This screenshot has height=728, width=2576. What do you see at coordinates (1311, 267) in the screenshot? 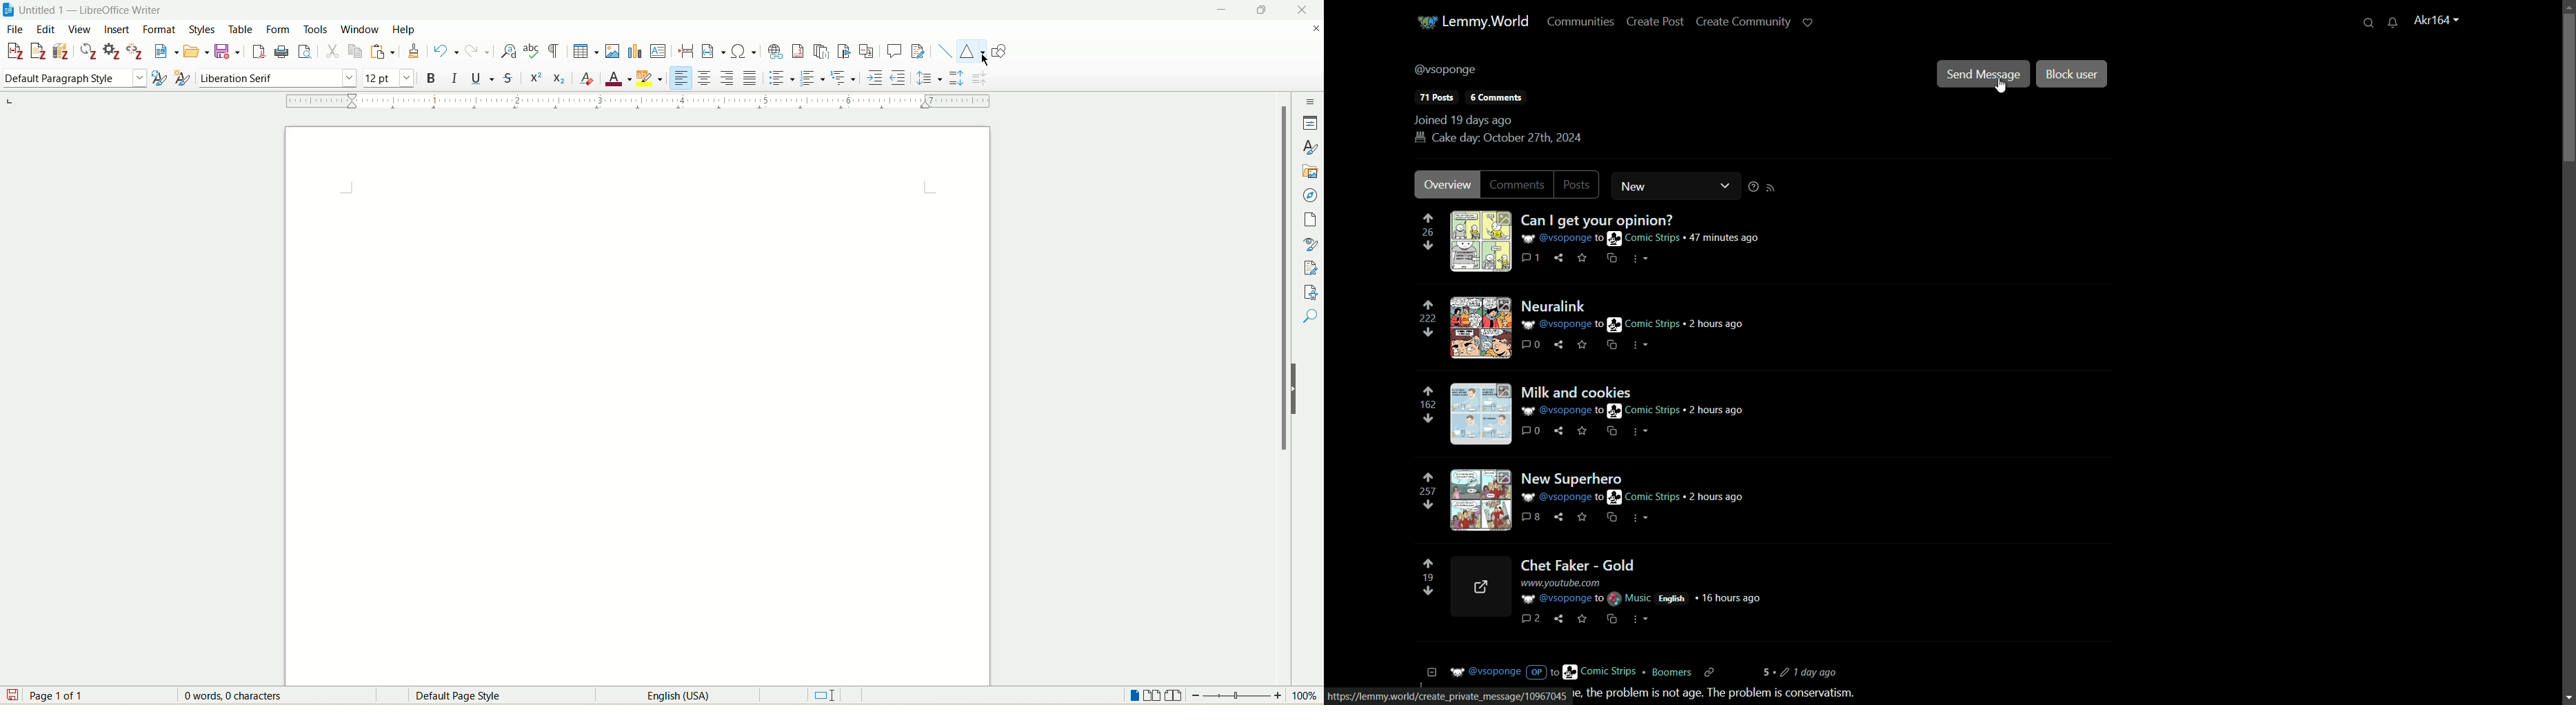
I see `manage changes` at bounding box center [1311, 267].